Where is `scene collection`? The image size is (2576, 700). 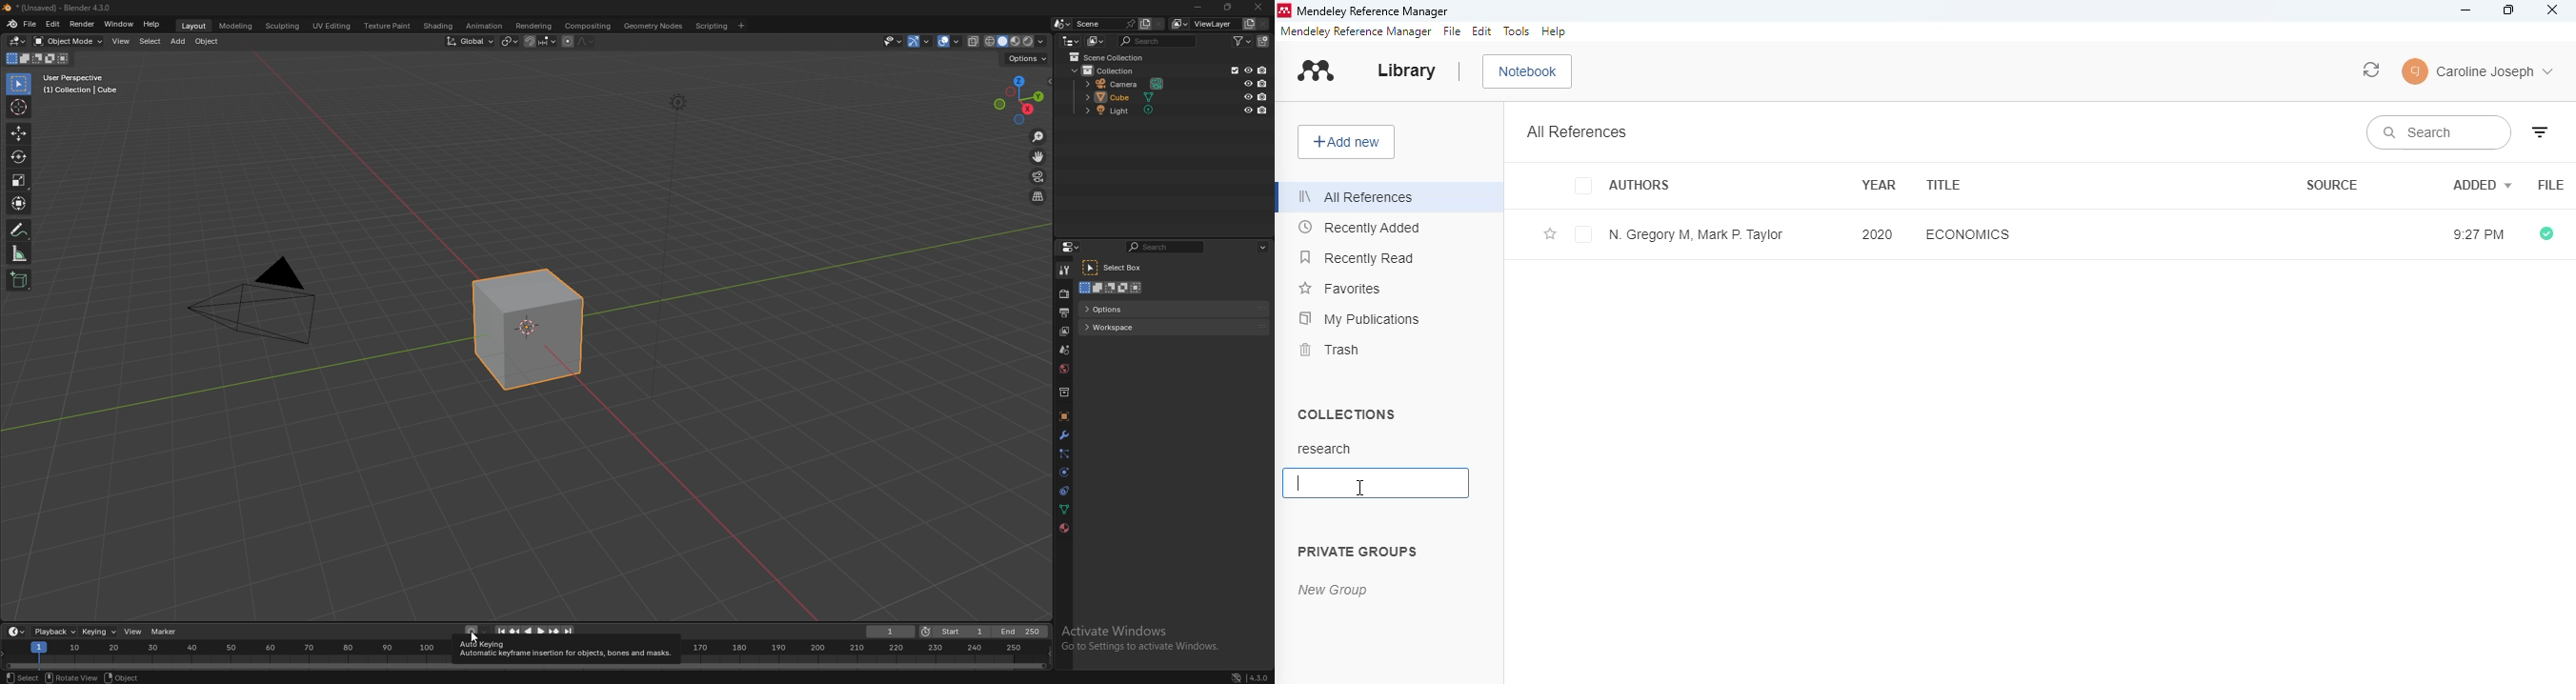
scene collection is located at coordinates (1110, 57).